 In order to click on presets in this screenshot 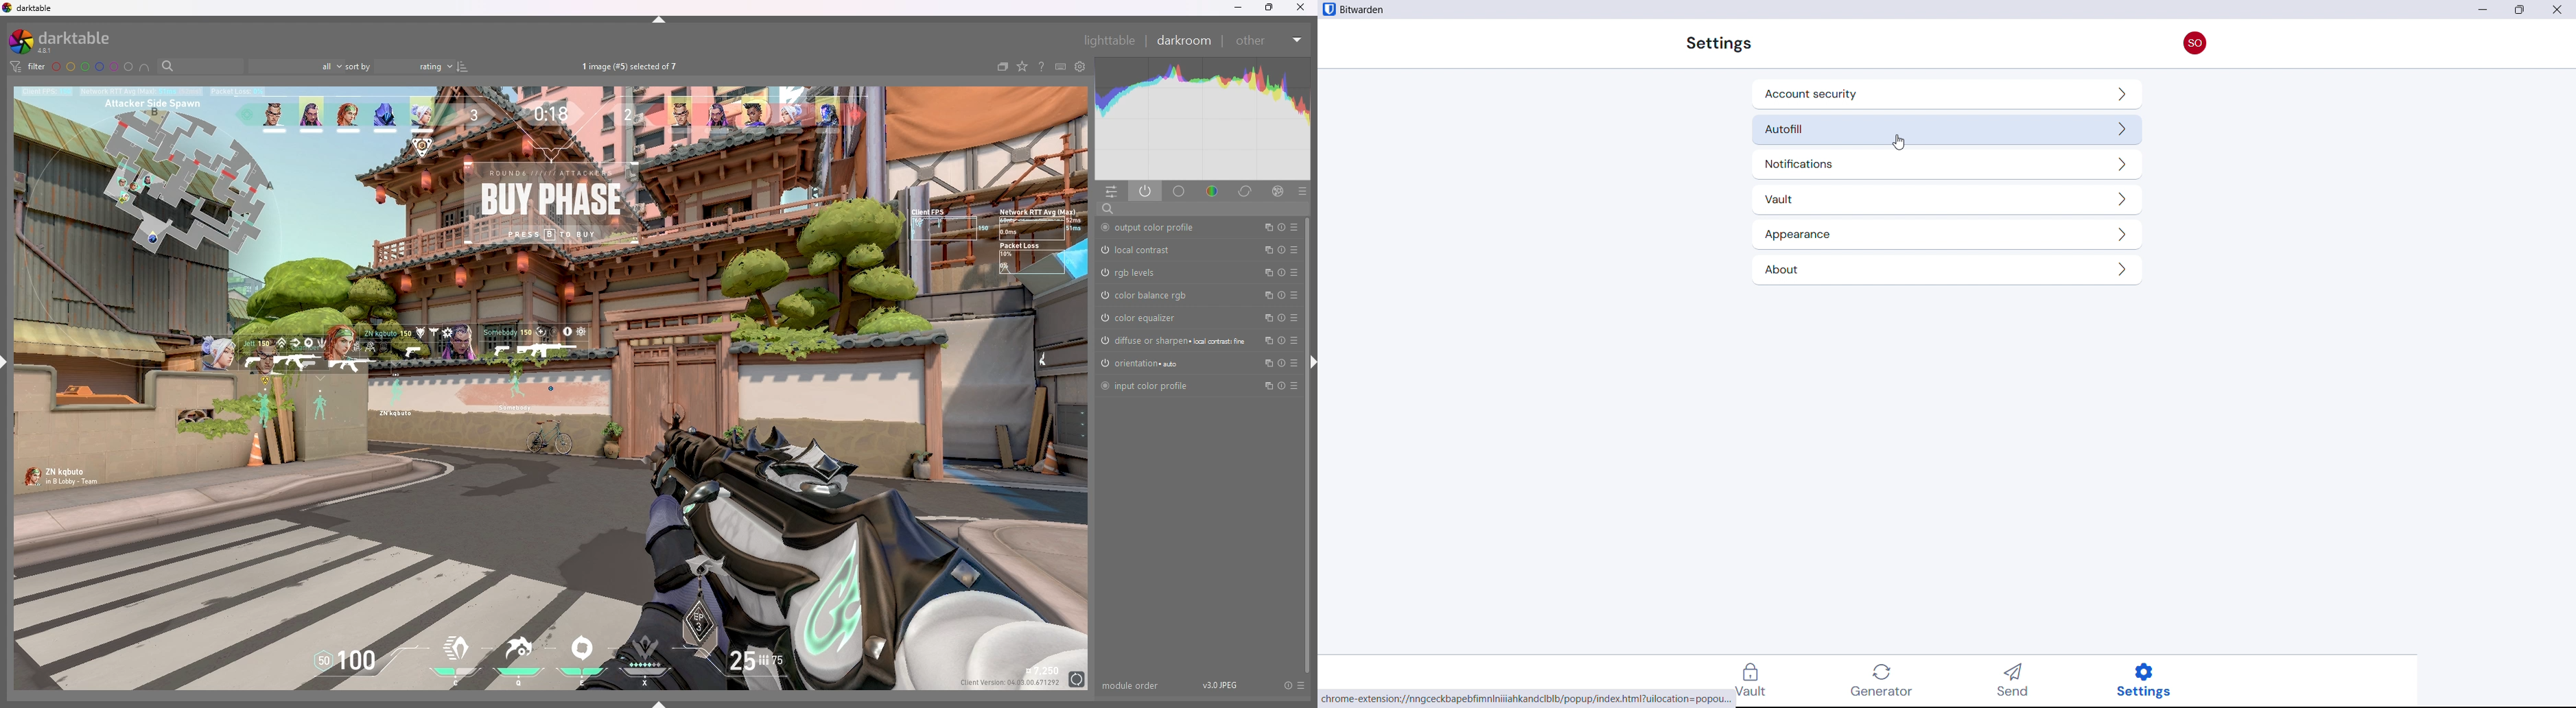, I will do `click(1302, 191)`.